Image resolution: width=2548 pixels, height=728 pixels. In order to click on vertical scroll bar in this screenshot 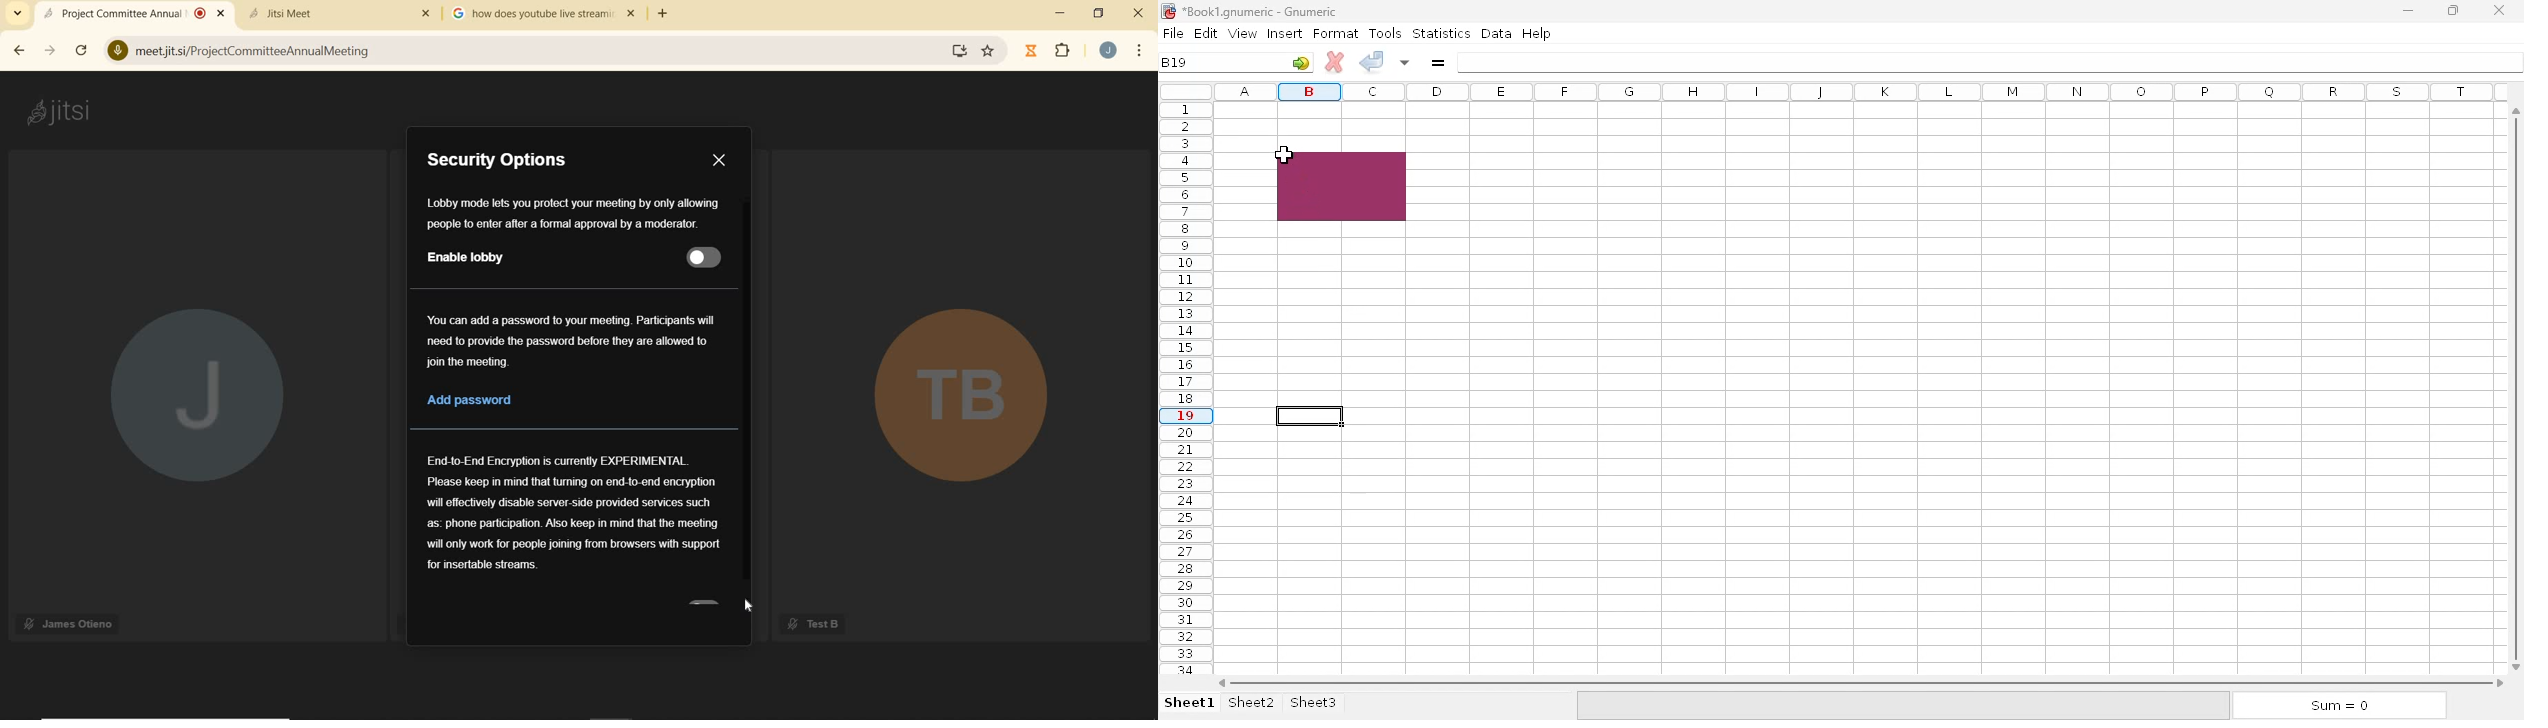, I will do `click(2515, 389)`.